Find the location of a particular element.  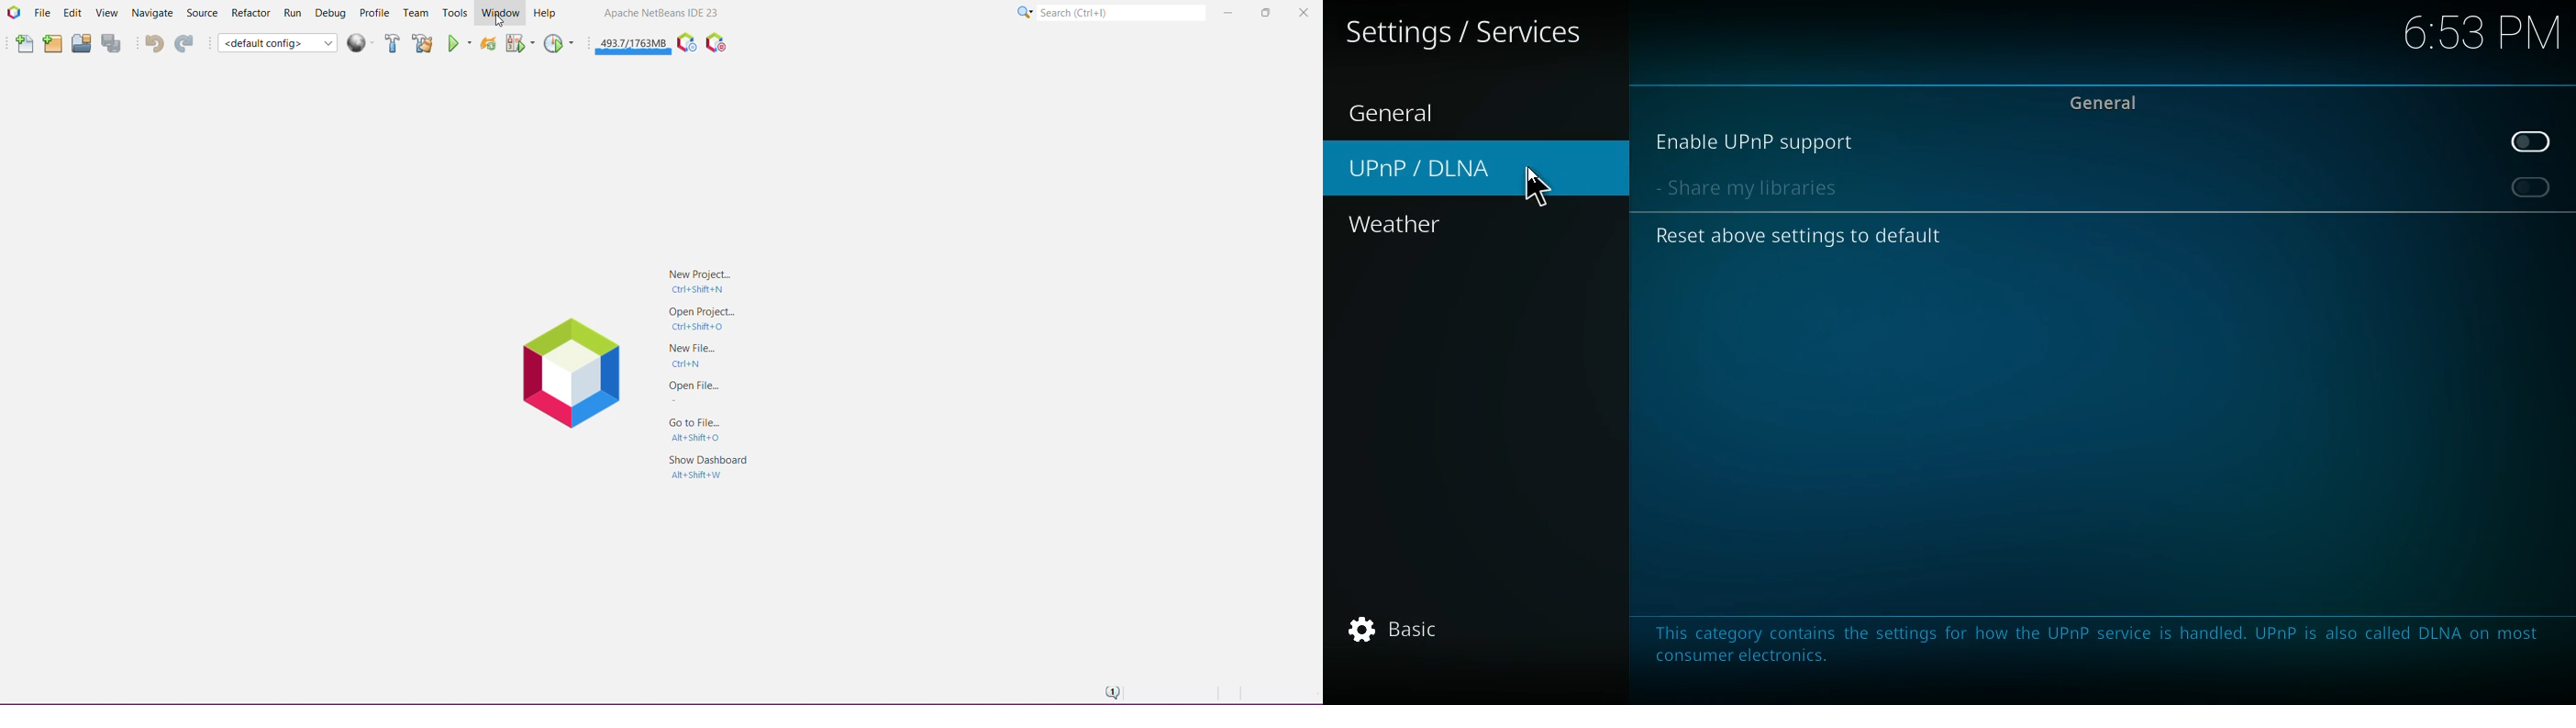

Weather is located at coordinates (1396, 224).